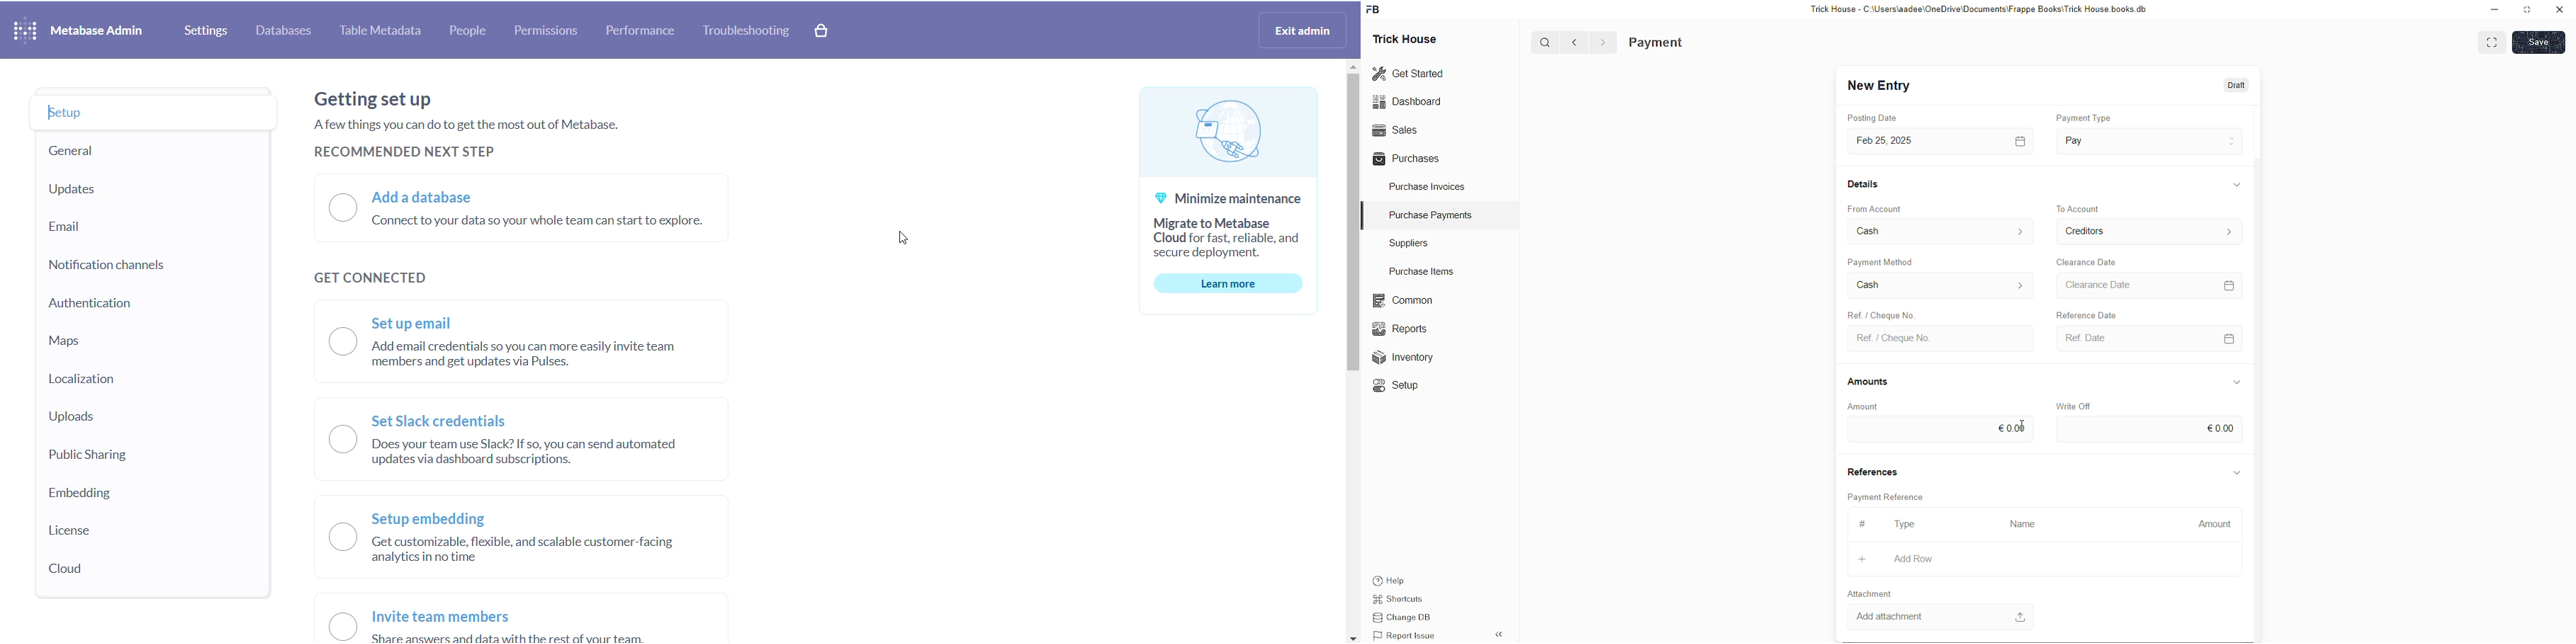 This screenshot has width=2576, height=644. Describe the element at coordinates (1941, 616) in the screenshot. I see `Add attachment` at that location.